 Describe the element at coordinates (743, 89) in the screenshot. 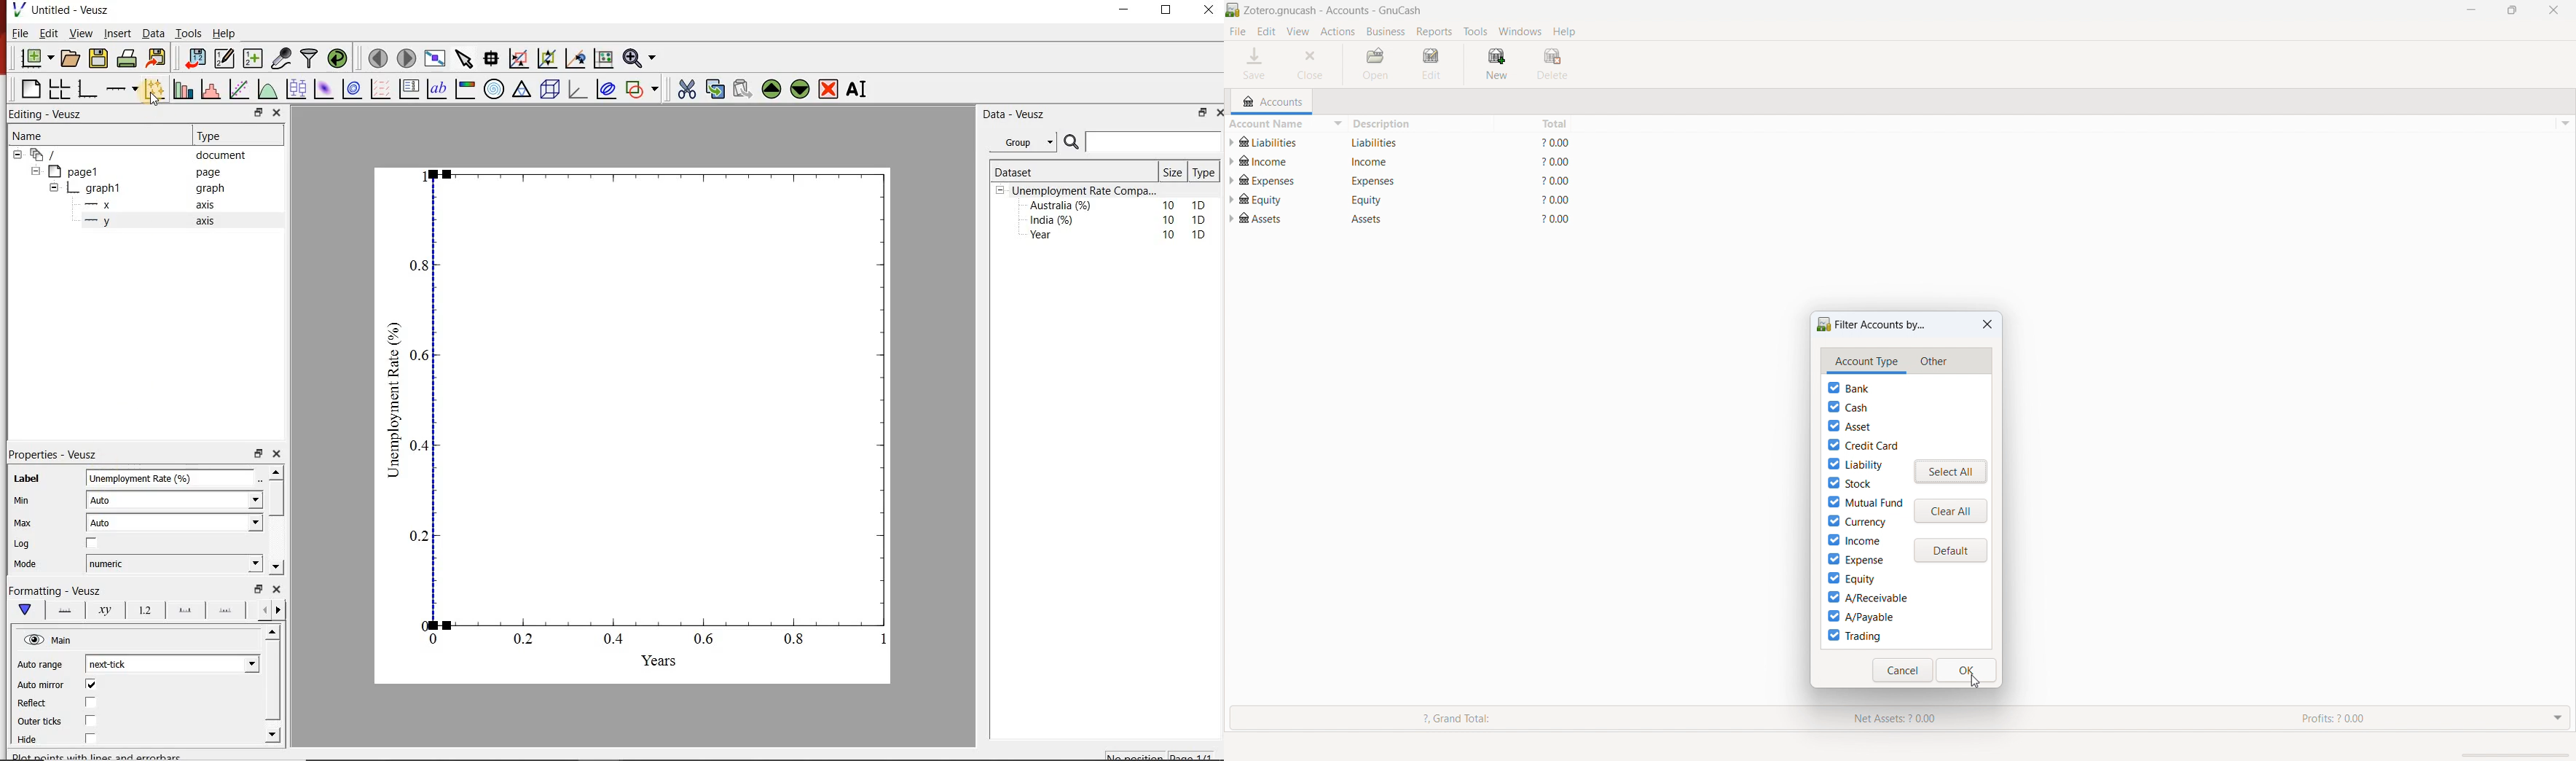

I see `paste the widgets` at that location.